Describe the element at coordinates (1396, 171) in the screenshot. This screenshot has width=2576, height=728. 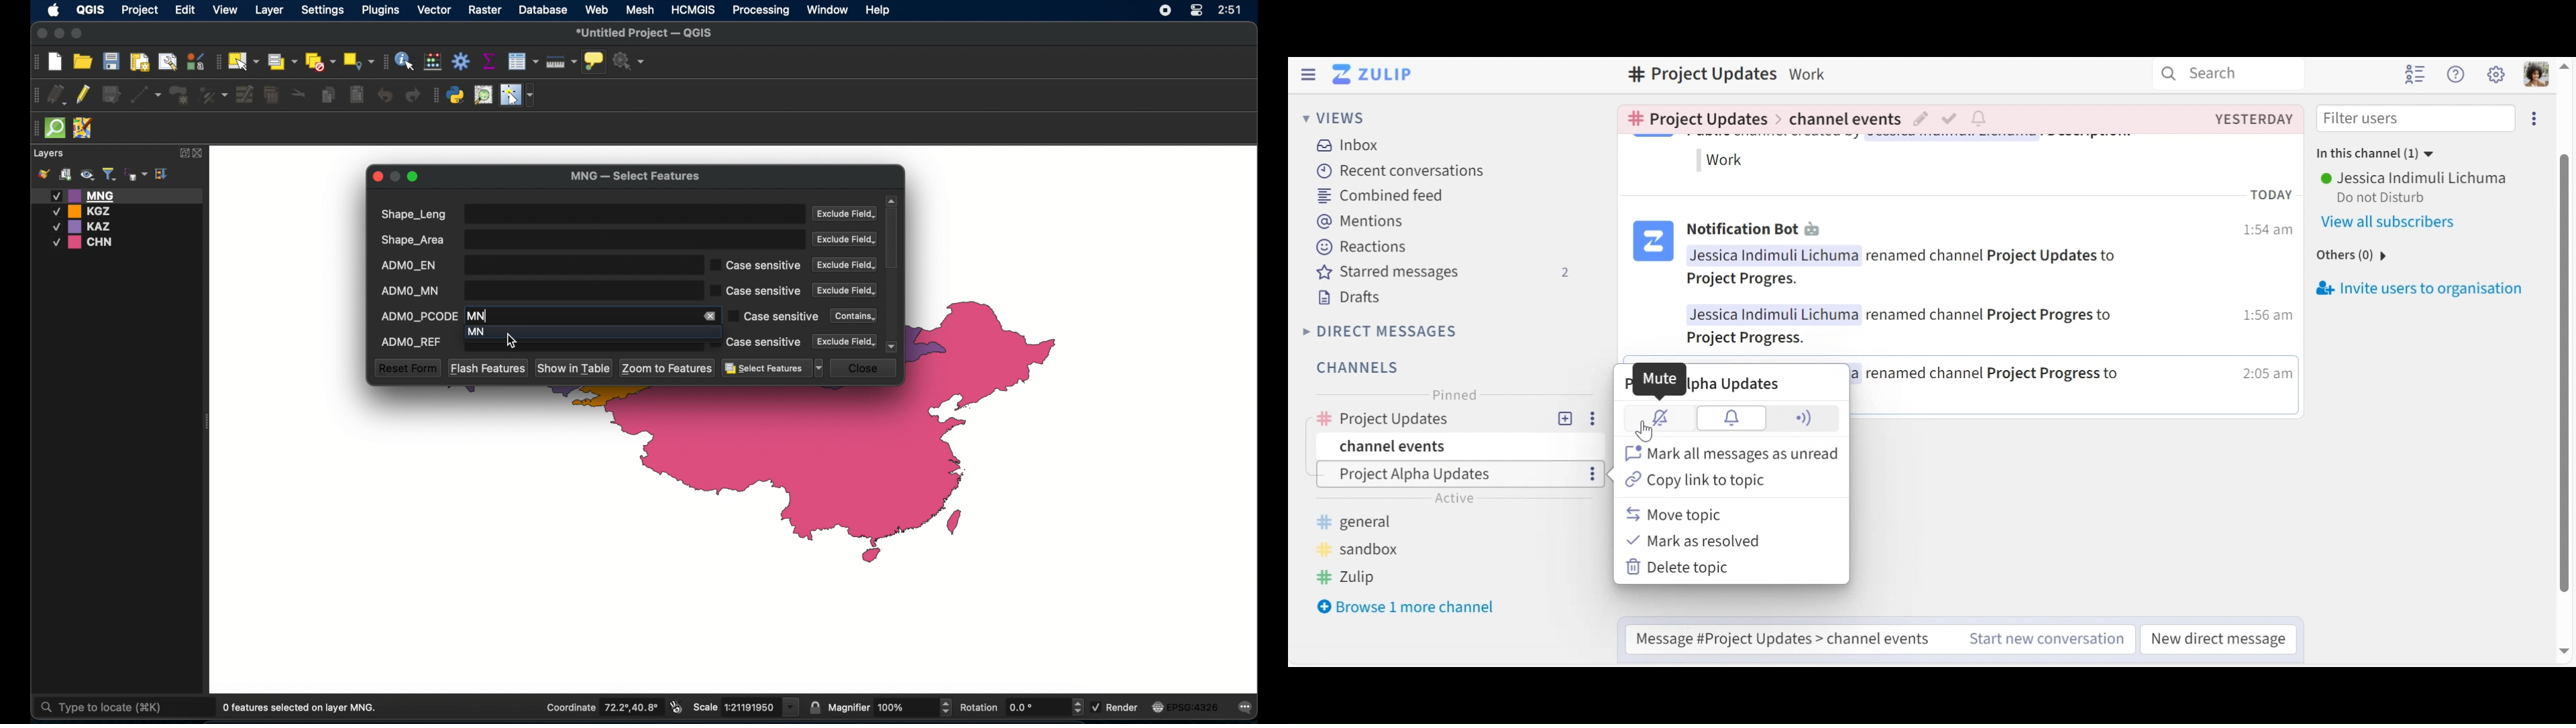
I see `Recent Conversations` at that location.